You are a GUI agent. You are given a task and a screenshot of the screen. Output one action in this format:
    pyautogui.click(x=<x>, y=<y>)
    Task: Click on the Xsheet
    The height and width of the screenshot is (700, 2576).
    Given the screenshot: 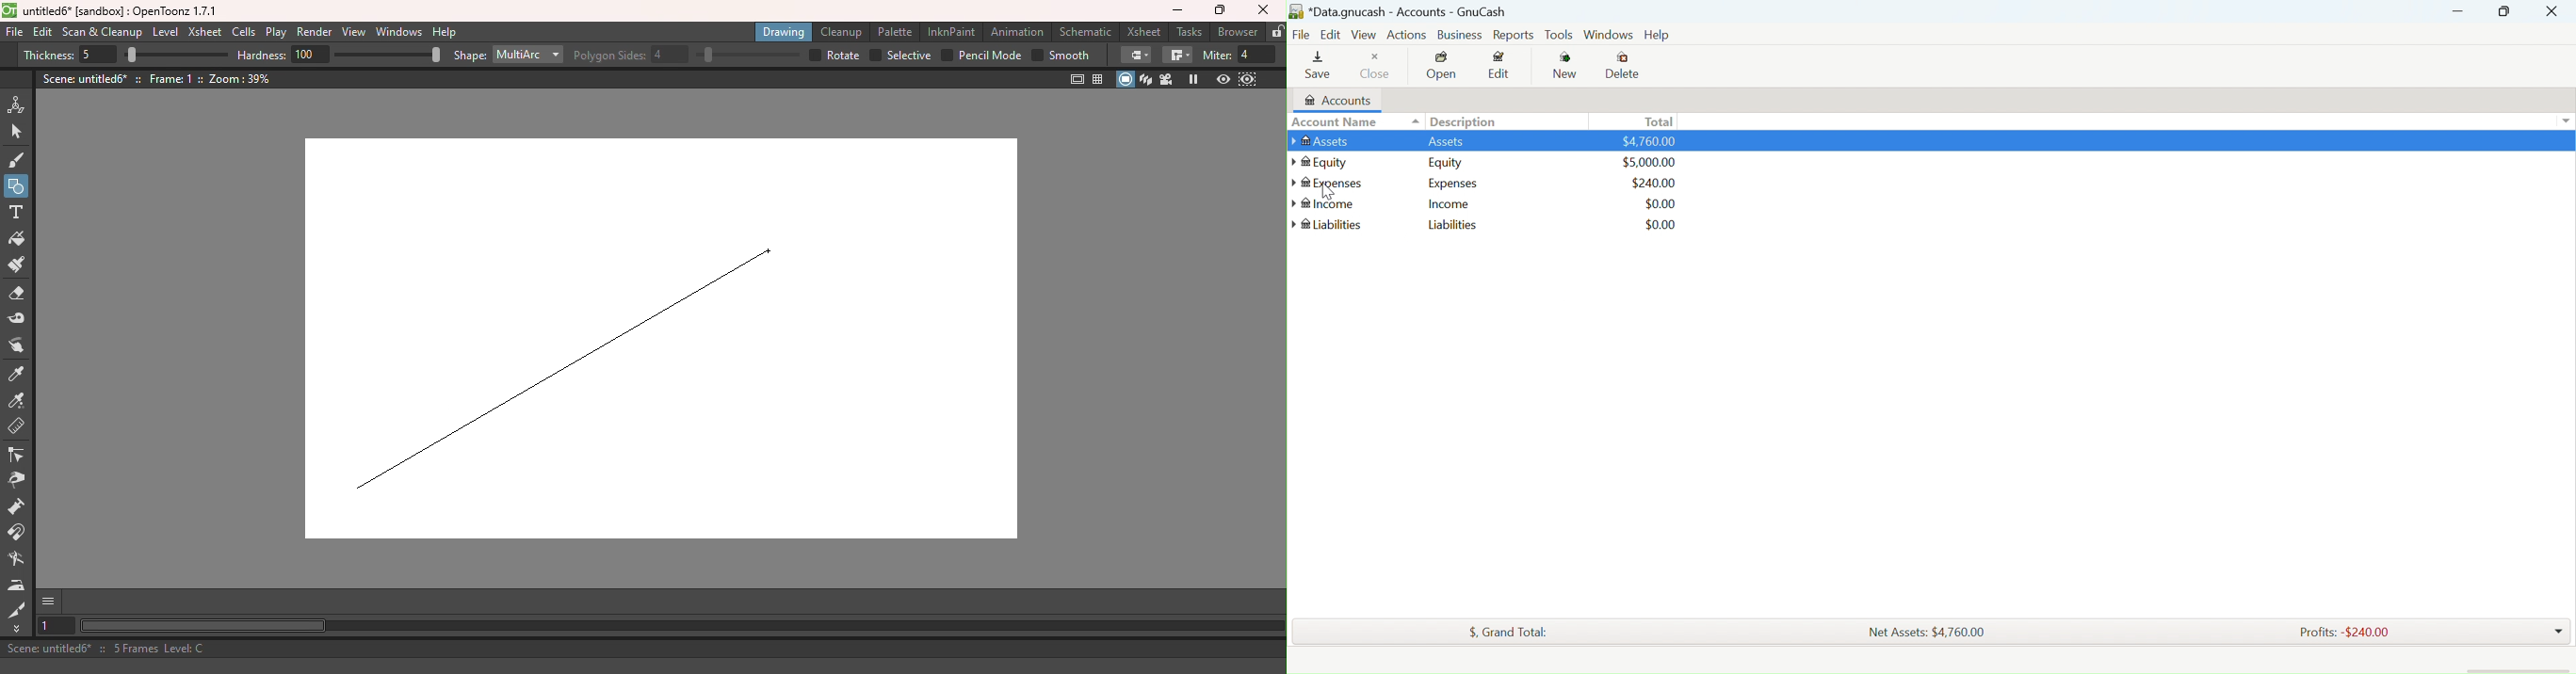 What is the action you would take?
    pyautogui.click(x=1143, y=31)
    